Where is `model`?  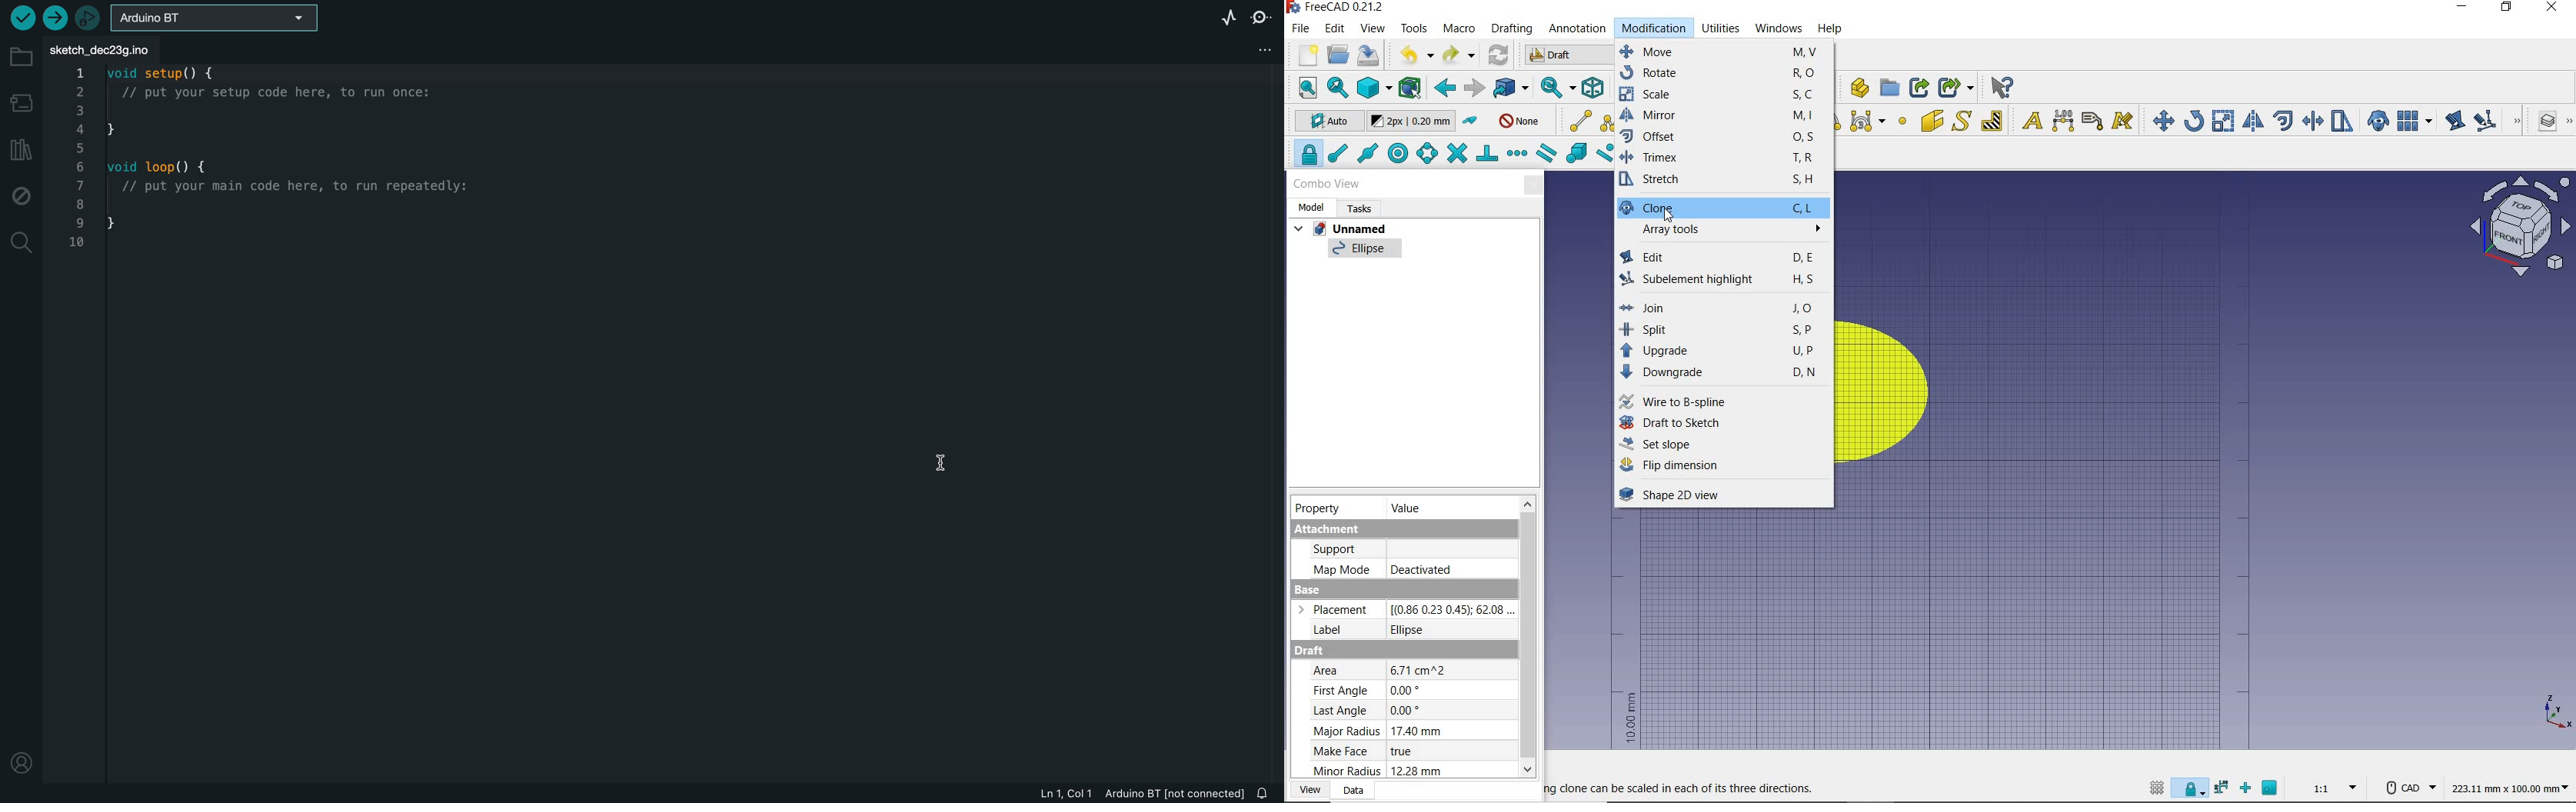 model is located at coordinates (1313, 207).